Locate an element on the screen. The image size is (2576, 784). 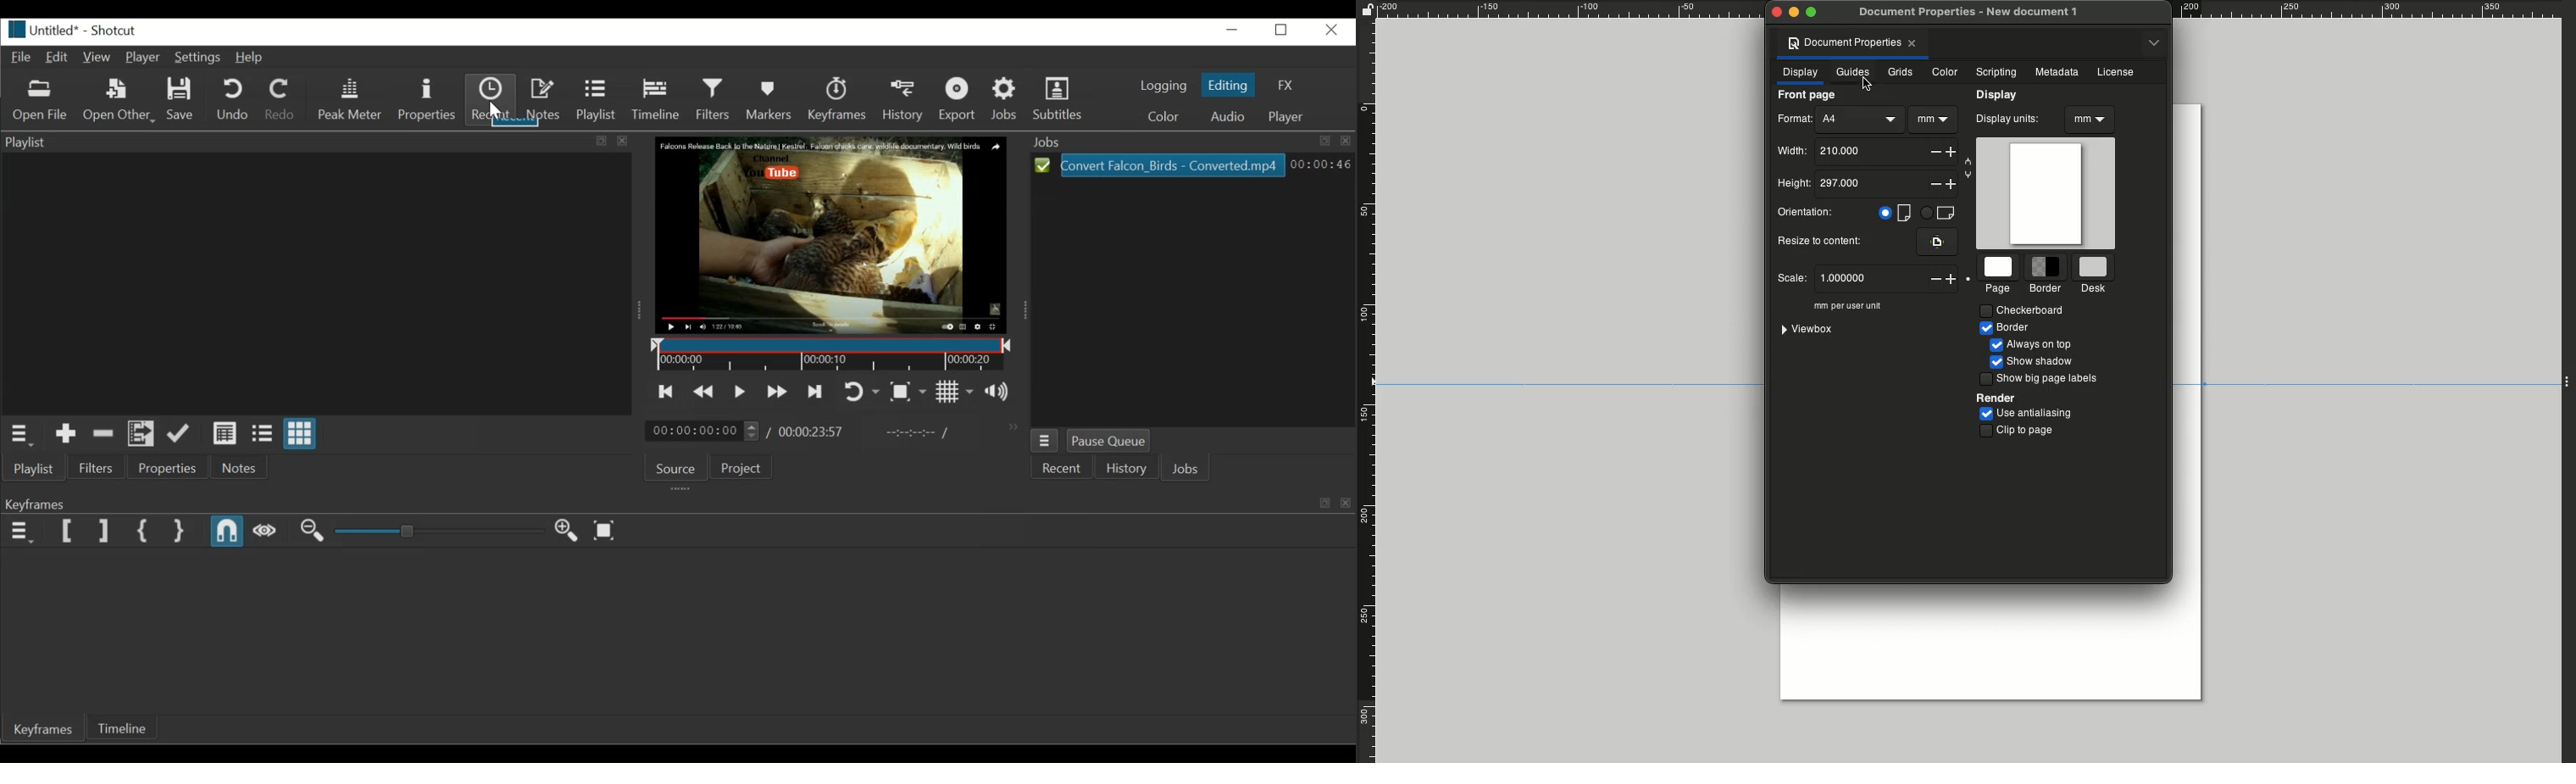
History is located at coordinates (905, 99).